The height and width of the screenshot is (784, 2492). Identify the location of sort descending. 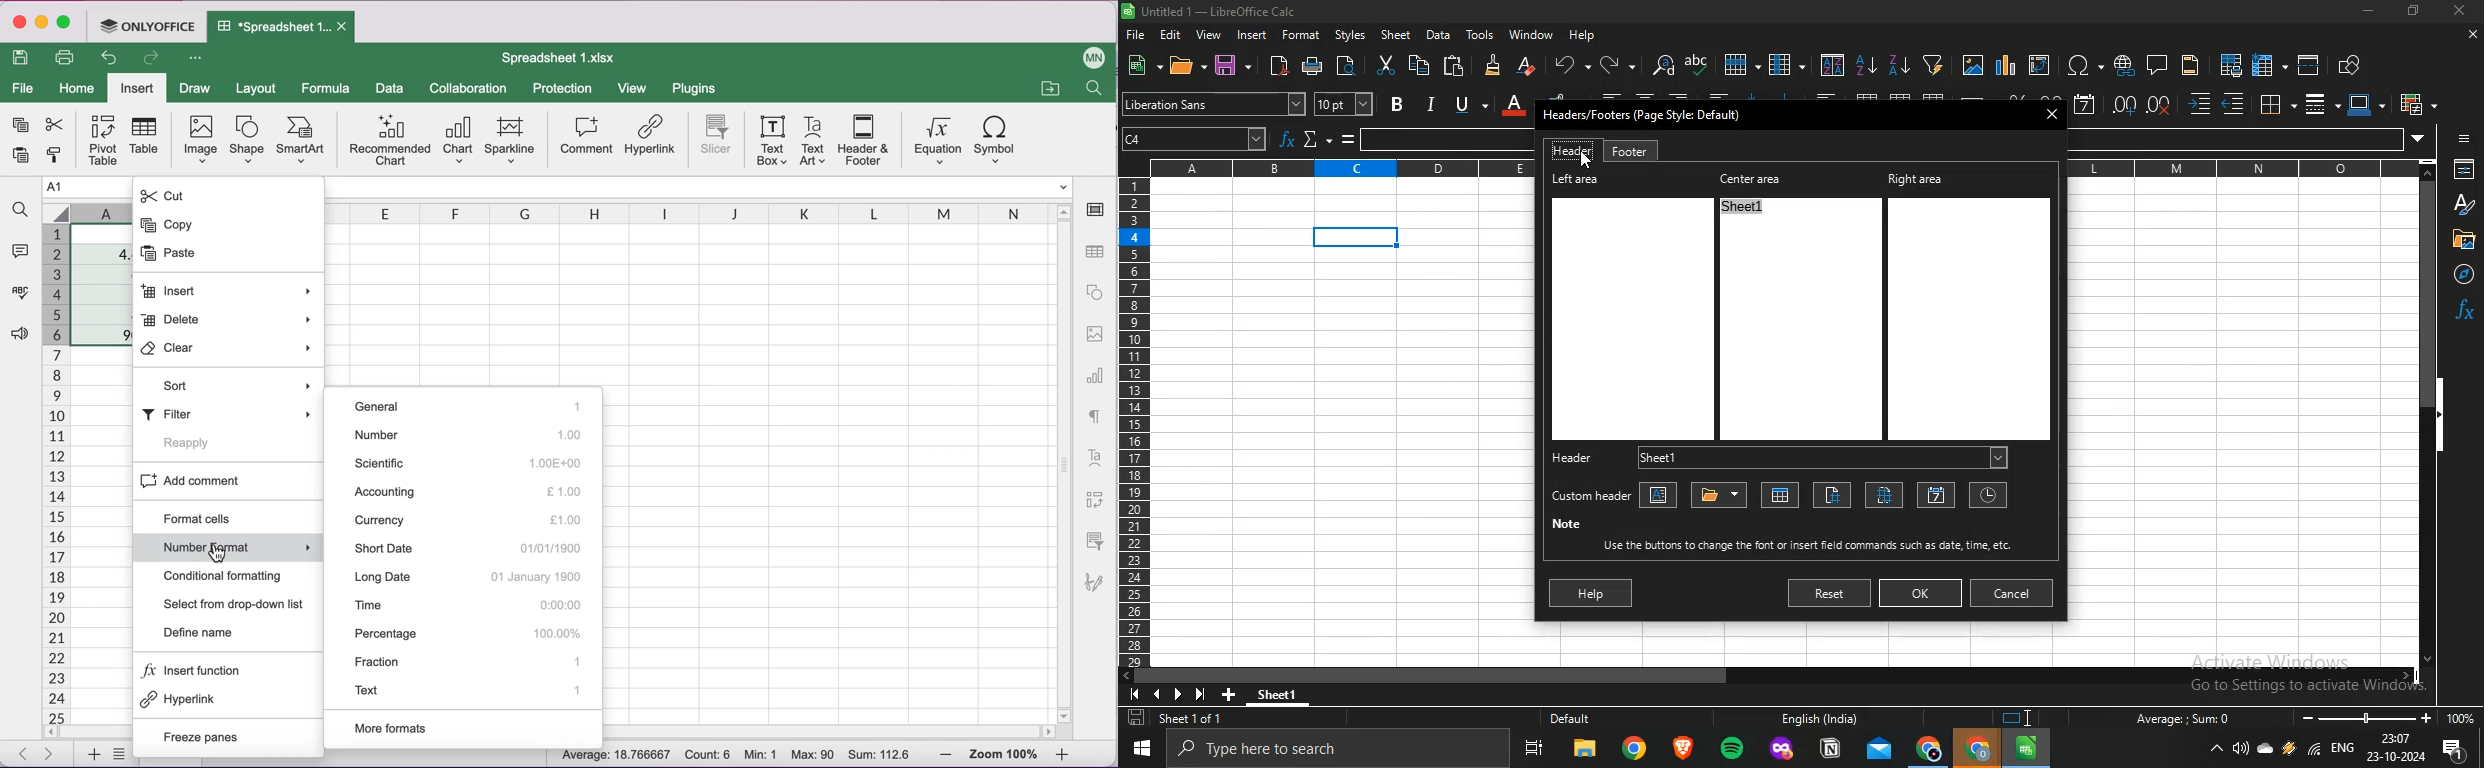
(1898, 64).